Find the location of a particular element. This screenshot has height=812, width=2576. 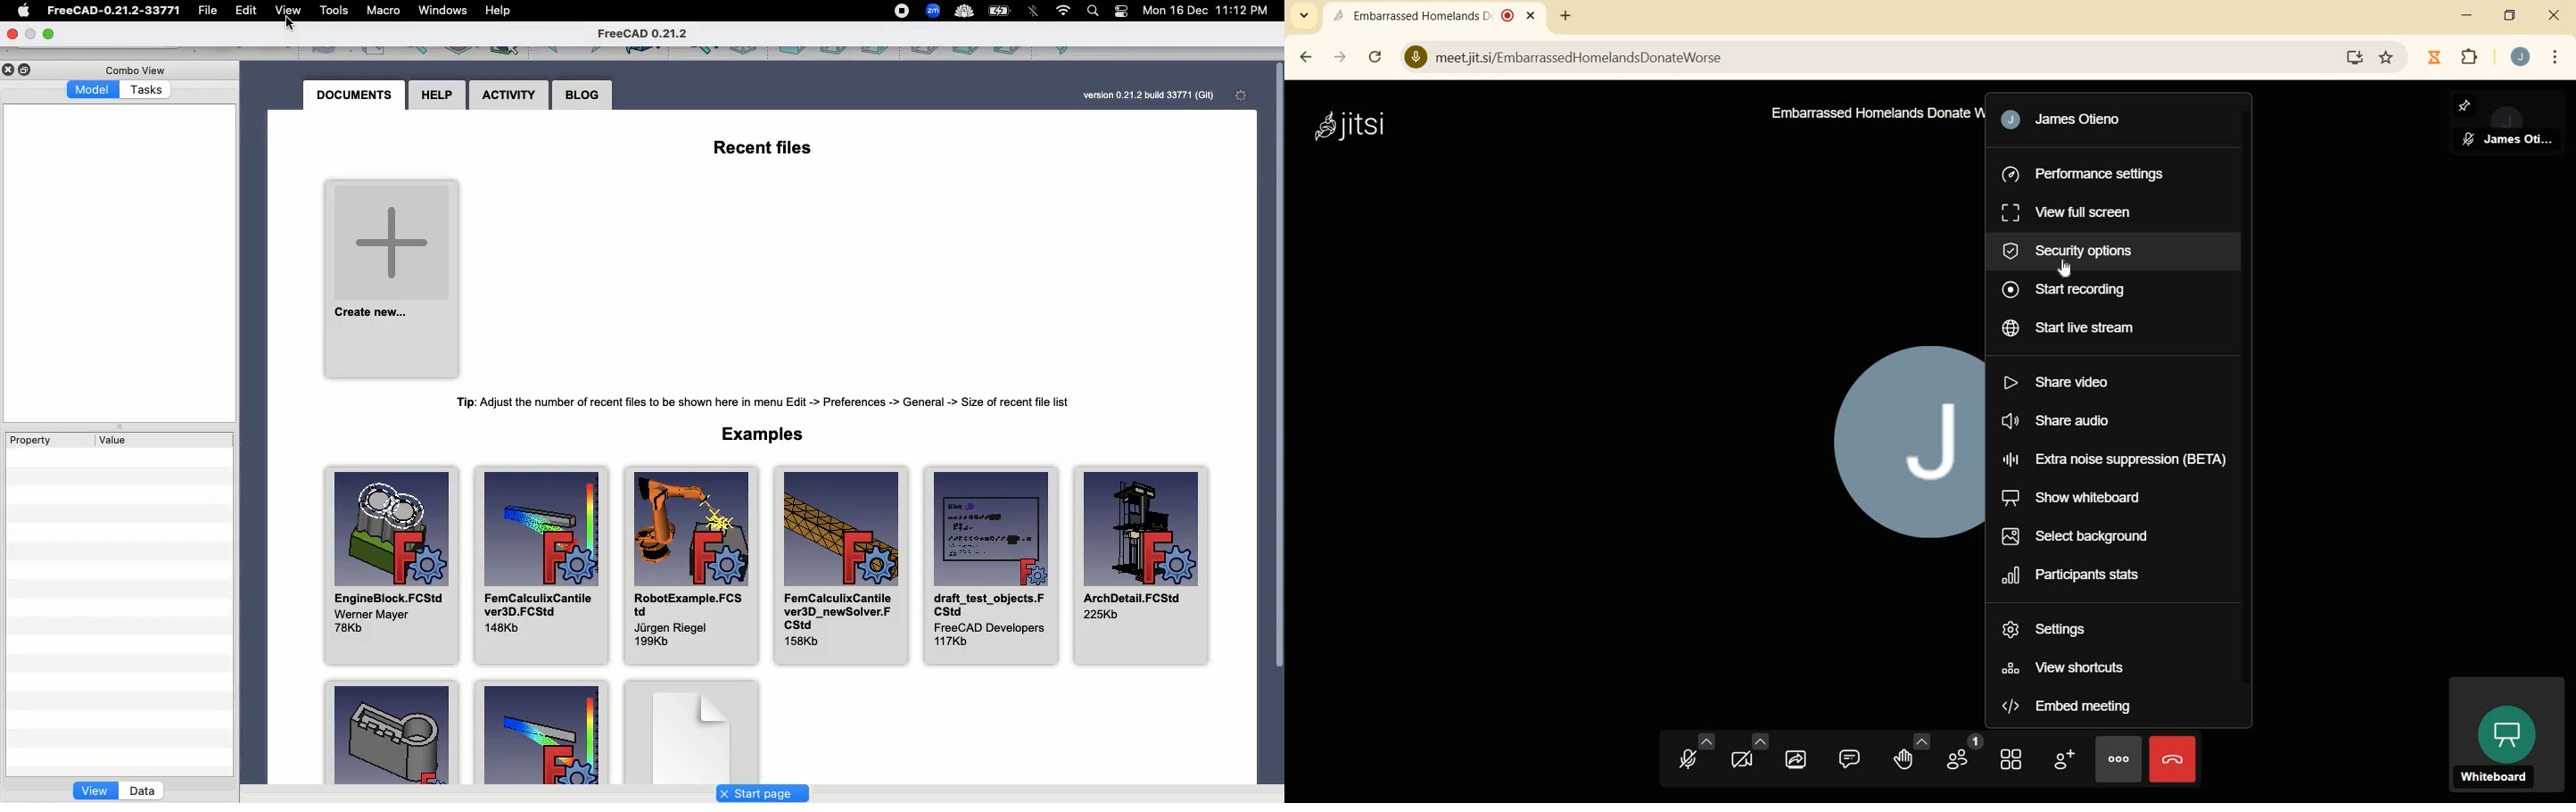

Edit is located at coordinates (244, 12).